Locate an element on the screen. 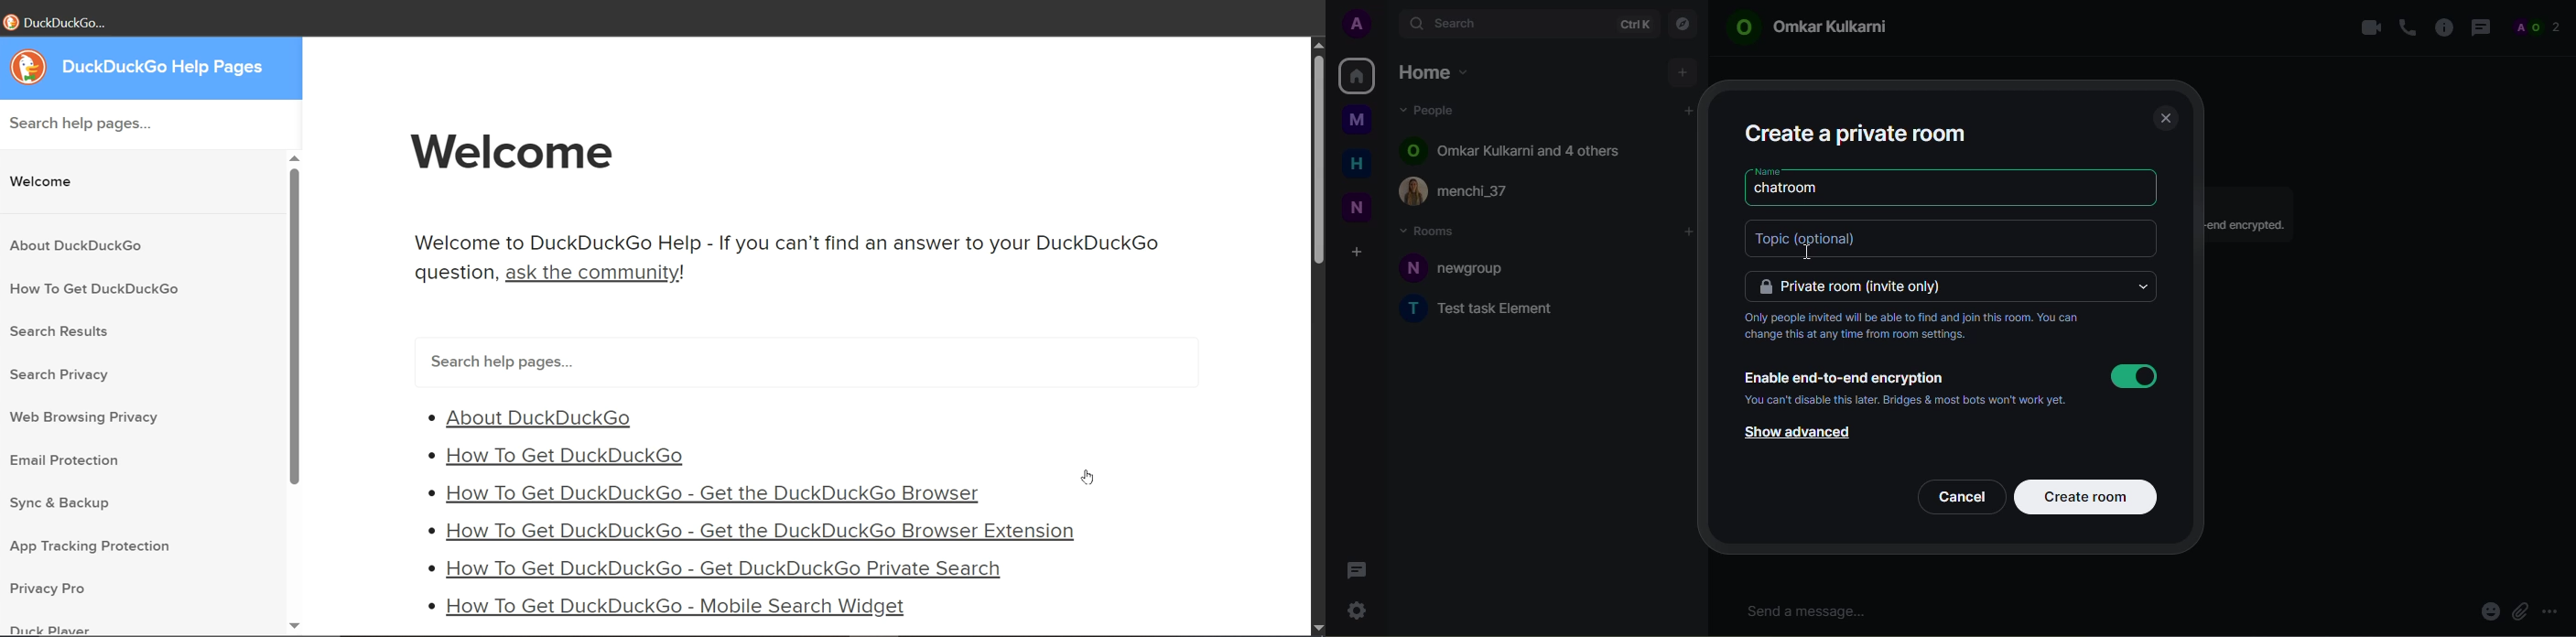 Image resolution: width=2576 pixels, height=644 pixels. new is located at coordinates (1357, 209).